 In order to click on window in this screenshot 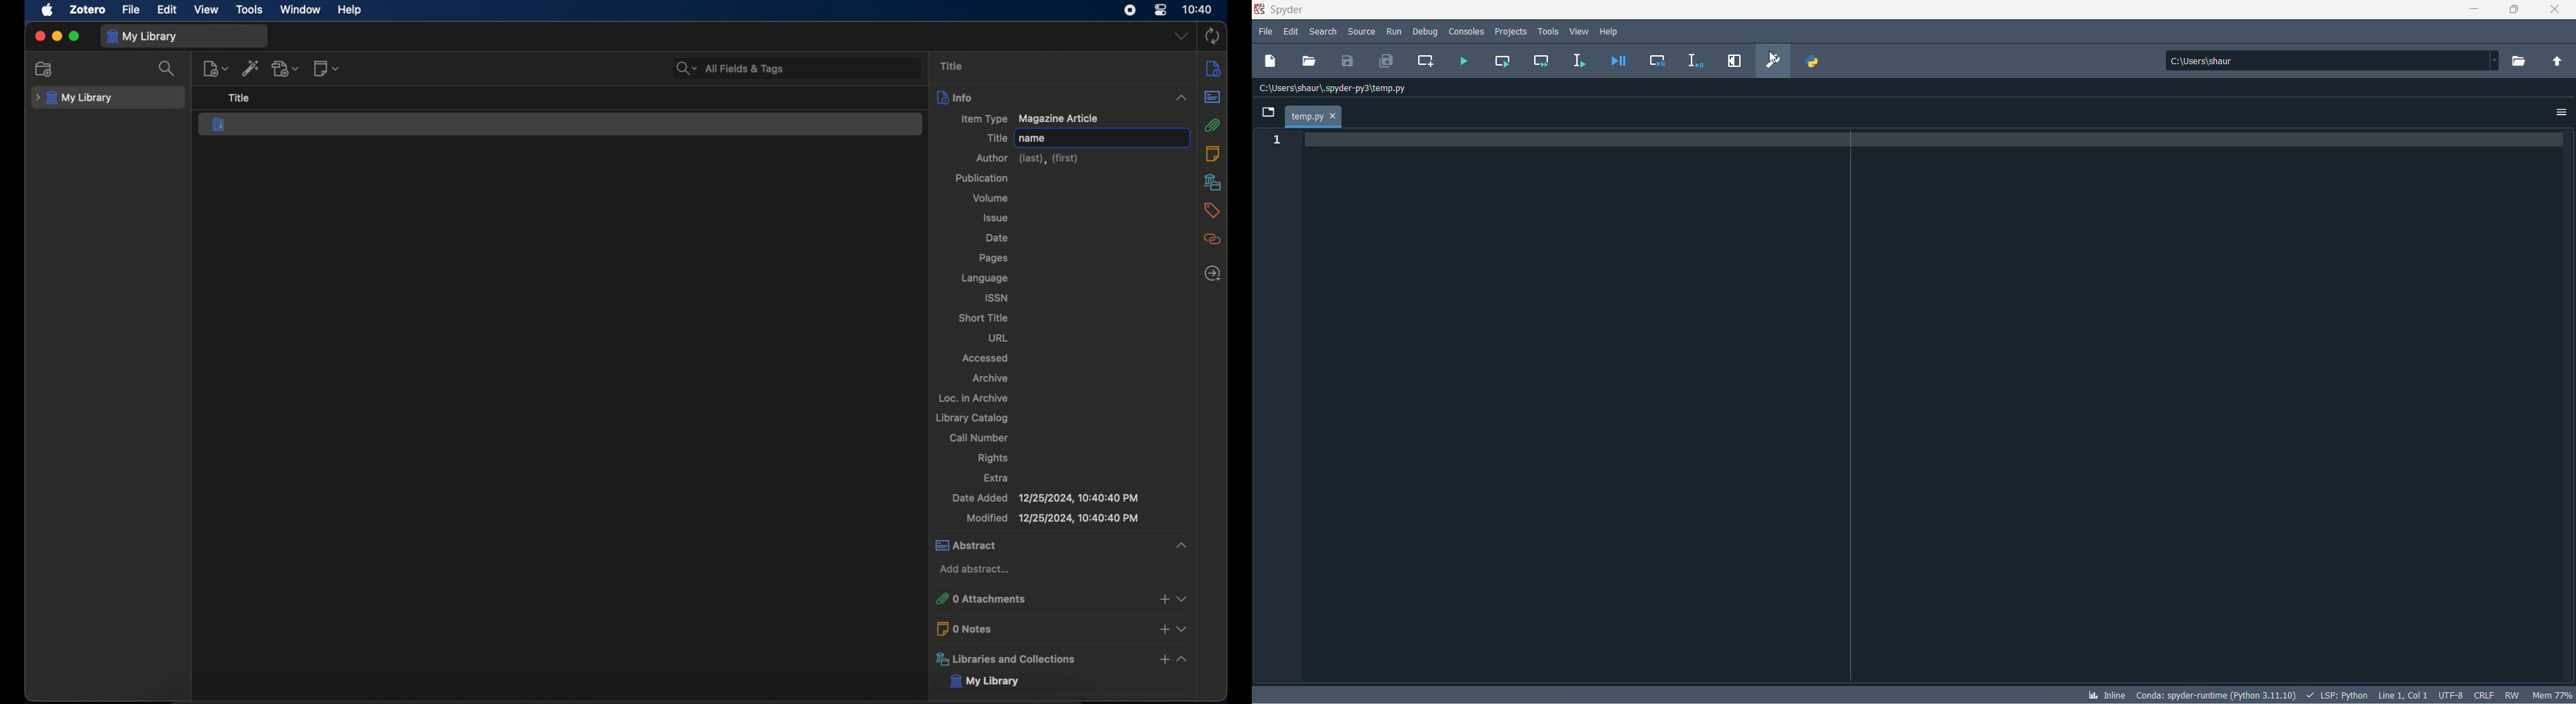, I will do `click(301, 10)`.